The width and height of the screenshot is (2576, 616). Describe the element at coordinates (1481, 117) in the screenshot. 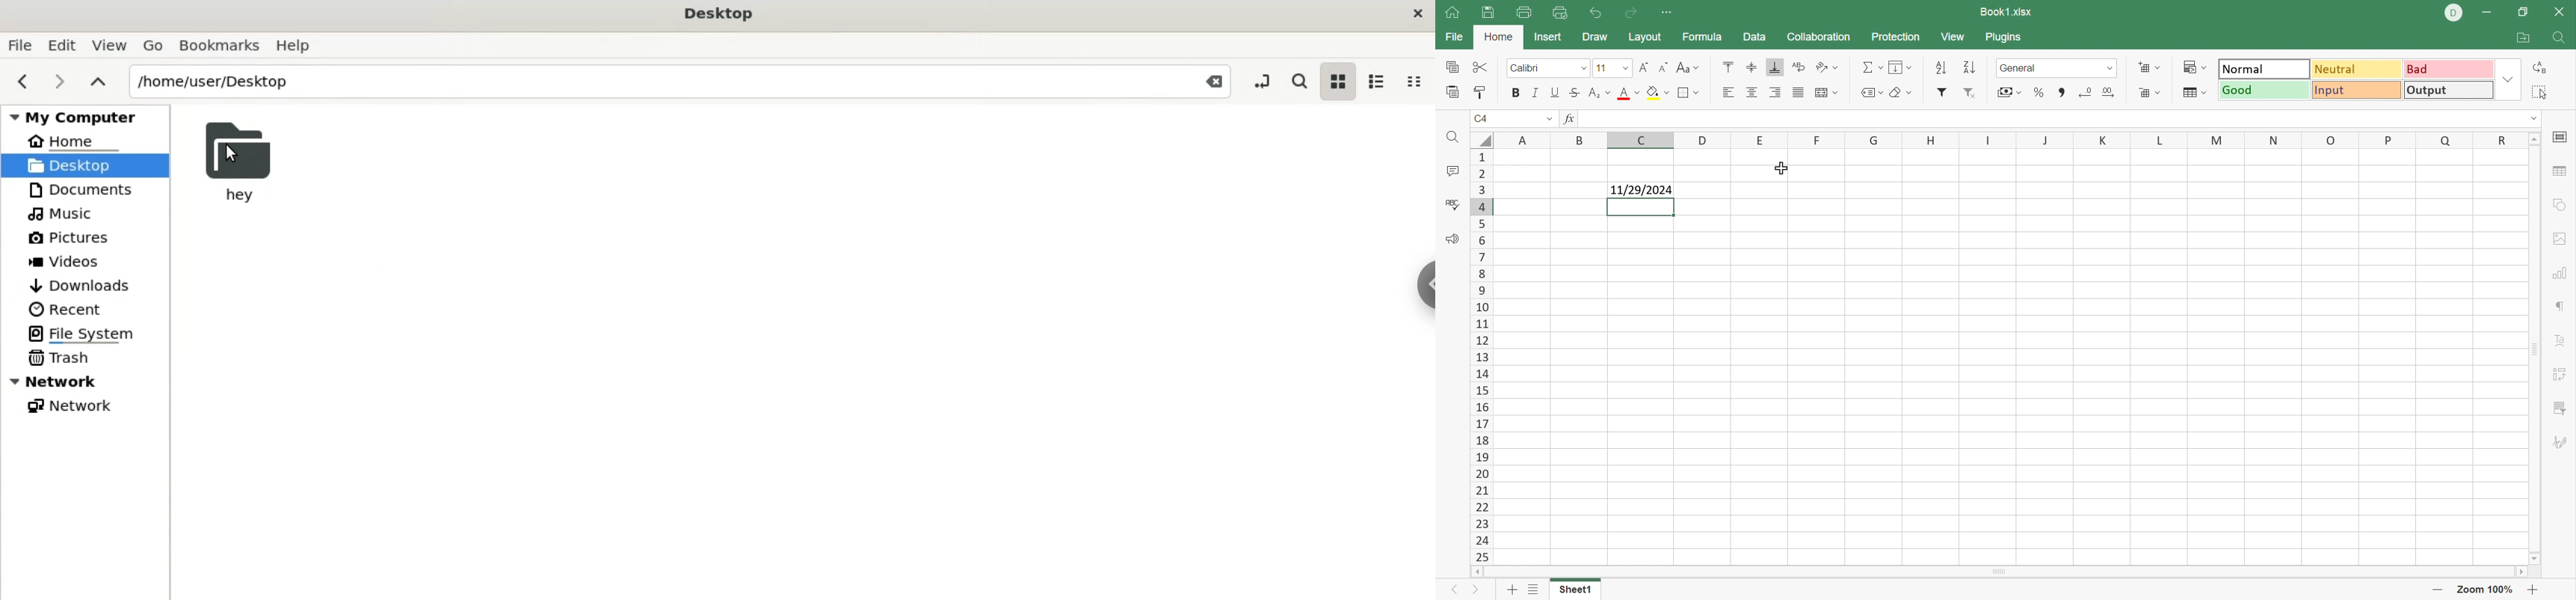

I see `C4` at that location.